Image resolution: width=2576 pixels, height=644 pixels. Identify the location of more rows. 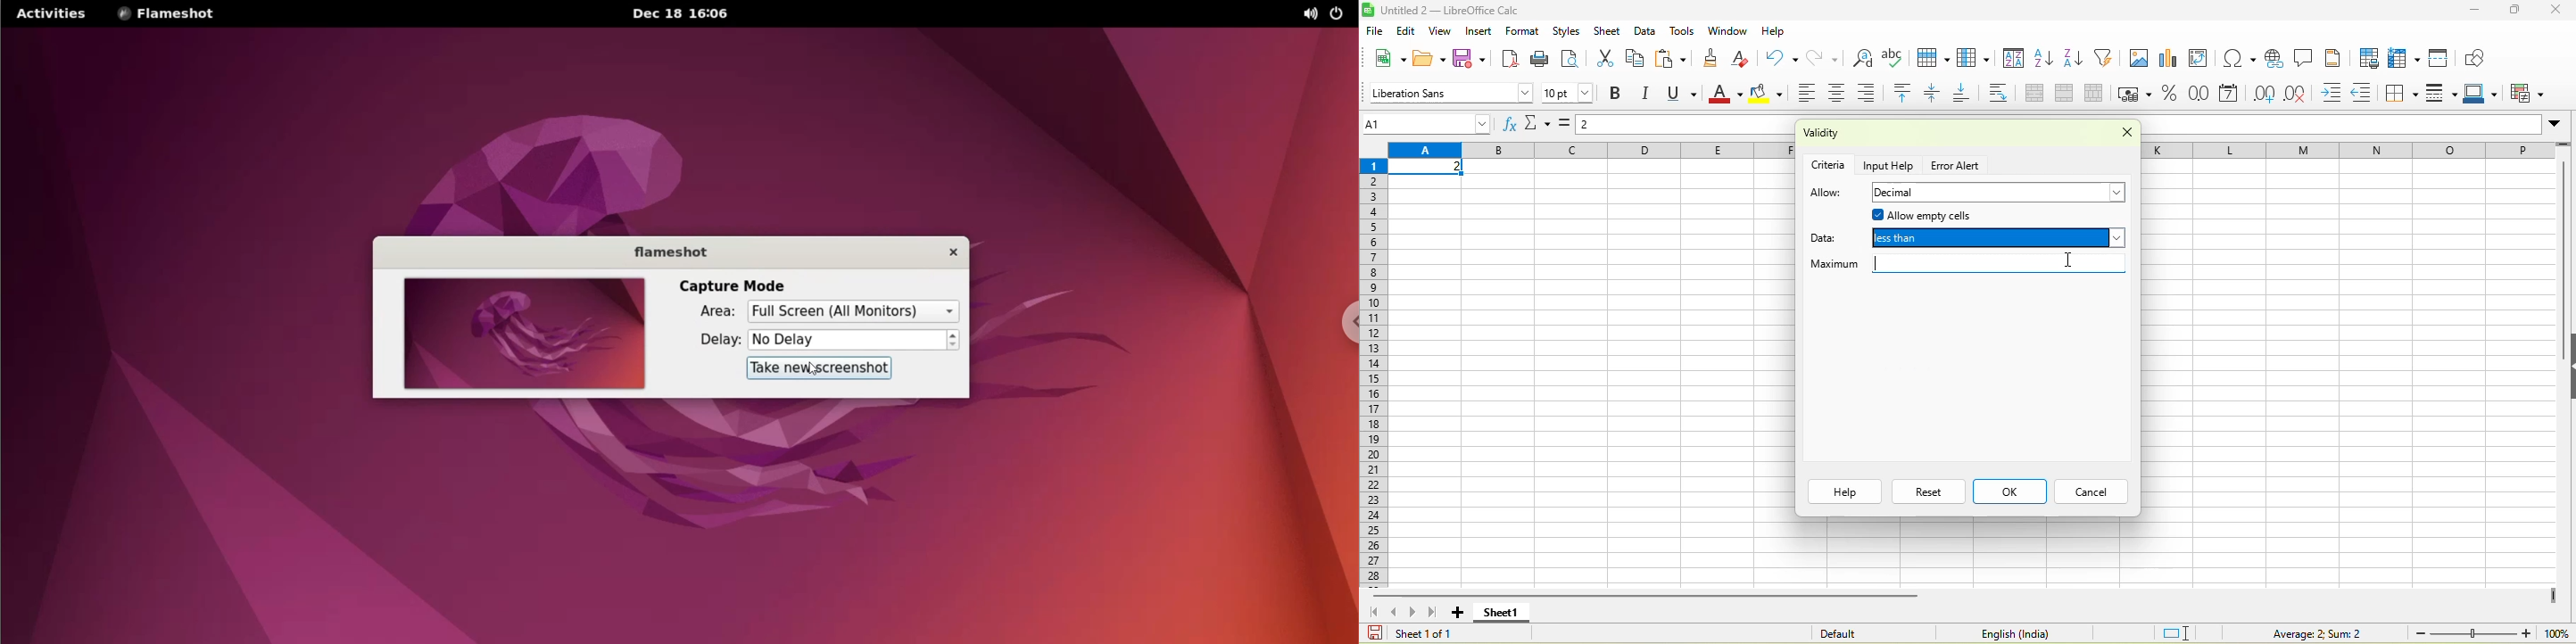
(2564, 148).